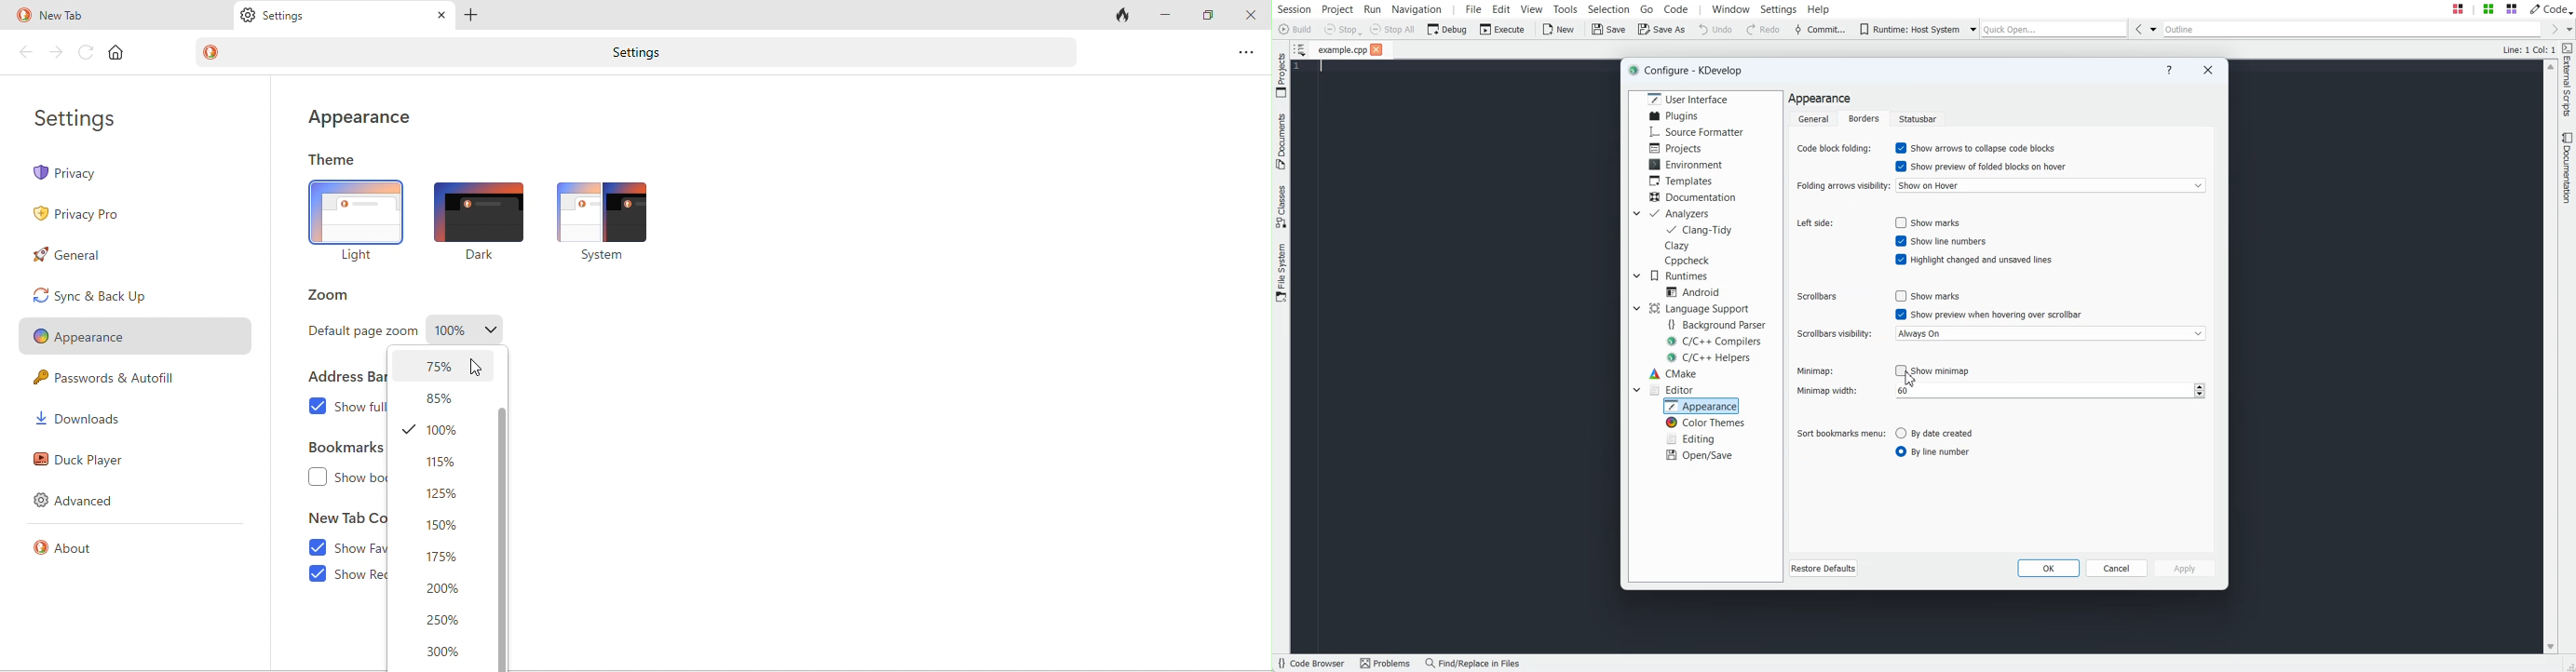  Describe the element at coordinates (1908, 29) in the screenshot. I see `Runtime: Host System` at that location.